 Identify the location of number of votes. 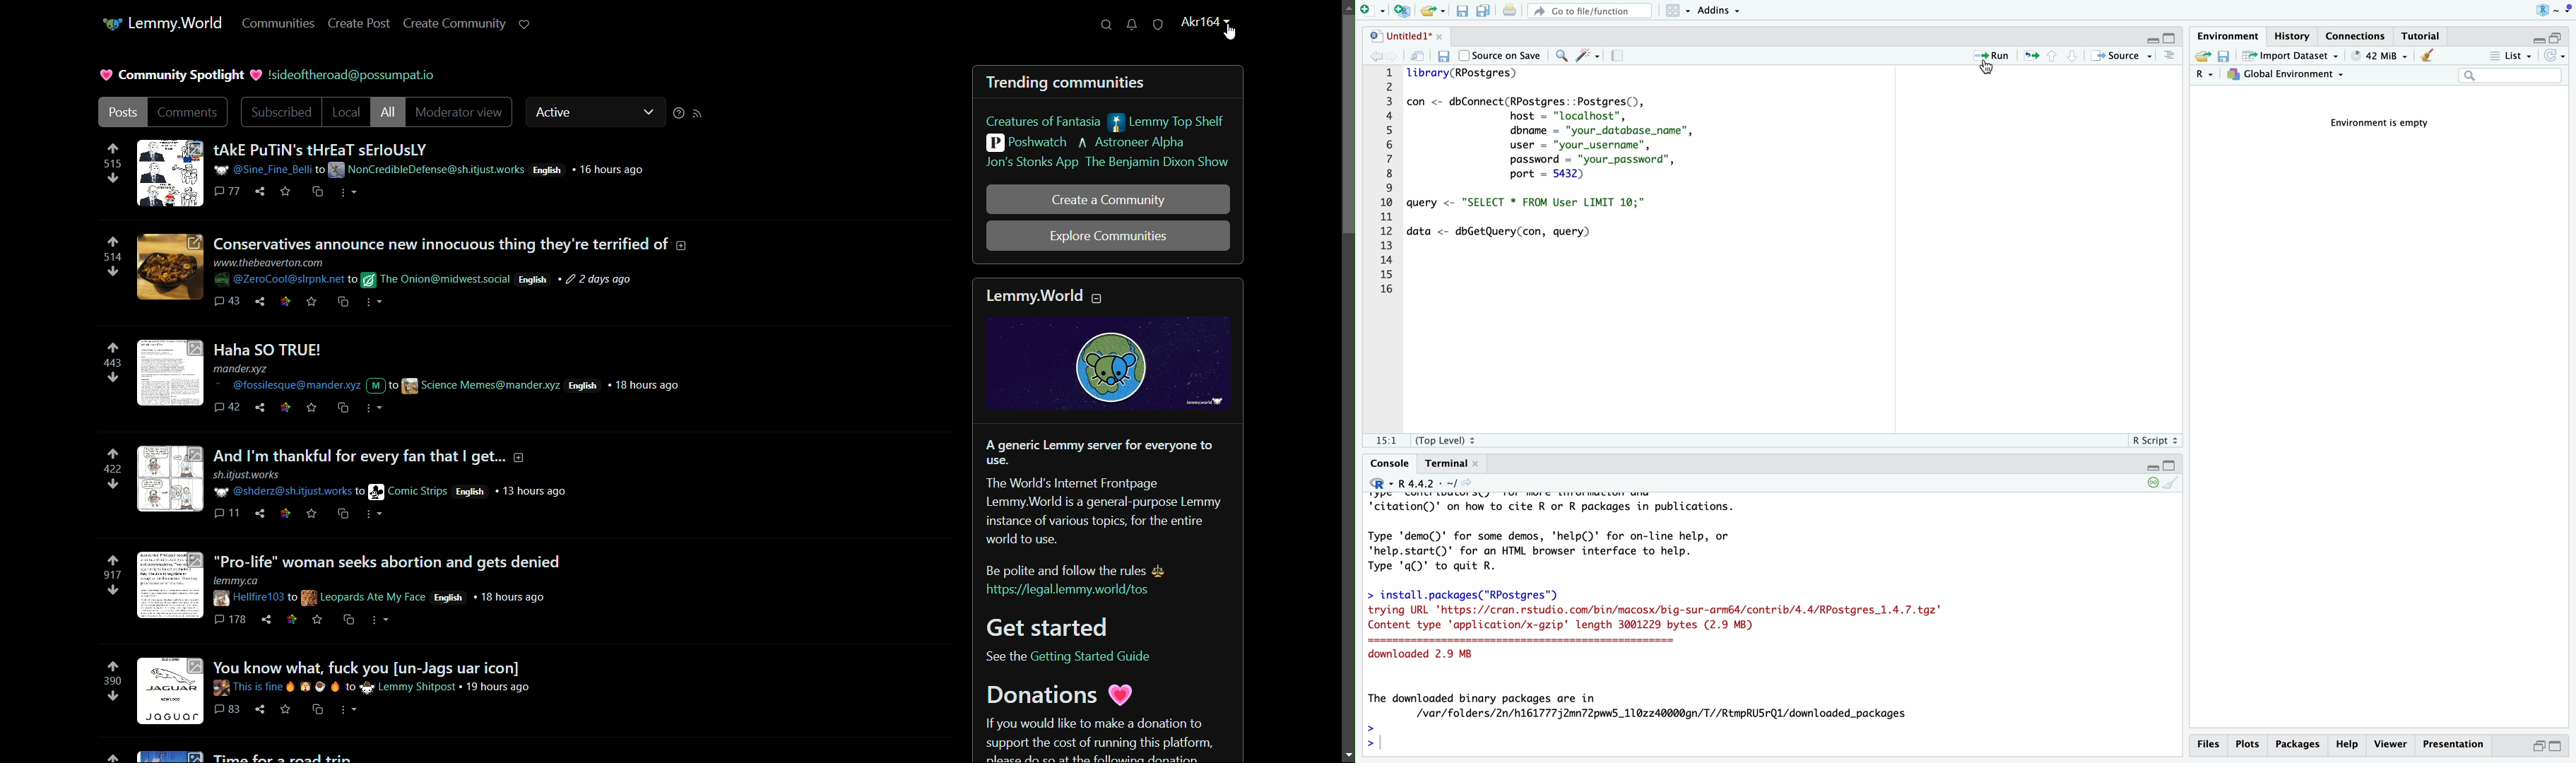
(112, 681).